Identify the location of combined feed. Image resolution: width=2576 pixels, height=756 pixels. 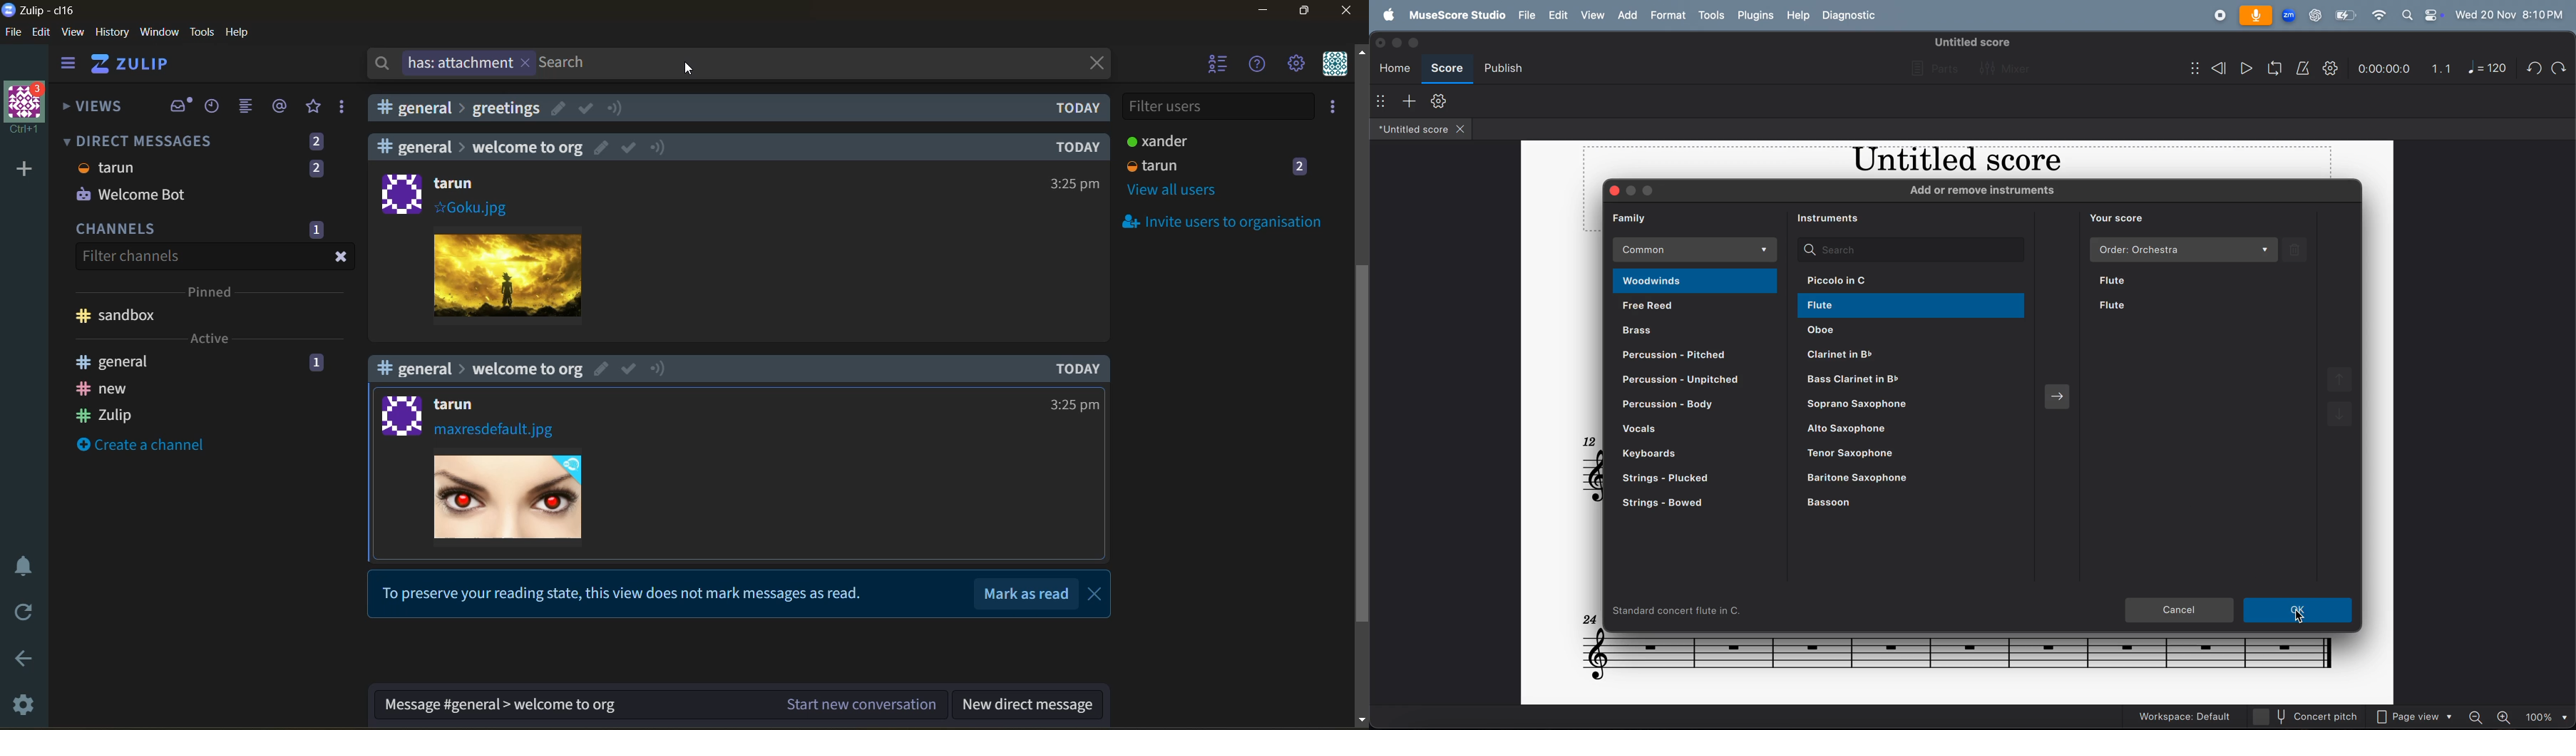
(248, 107).